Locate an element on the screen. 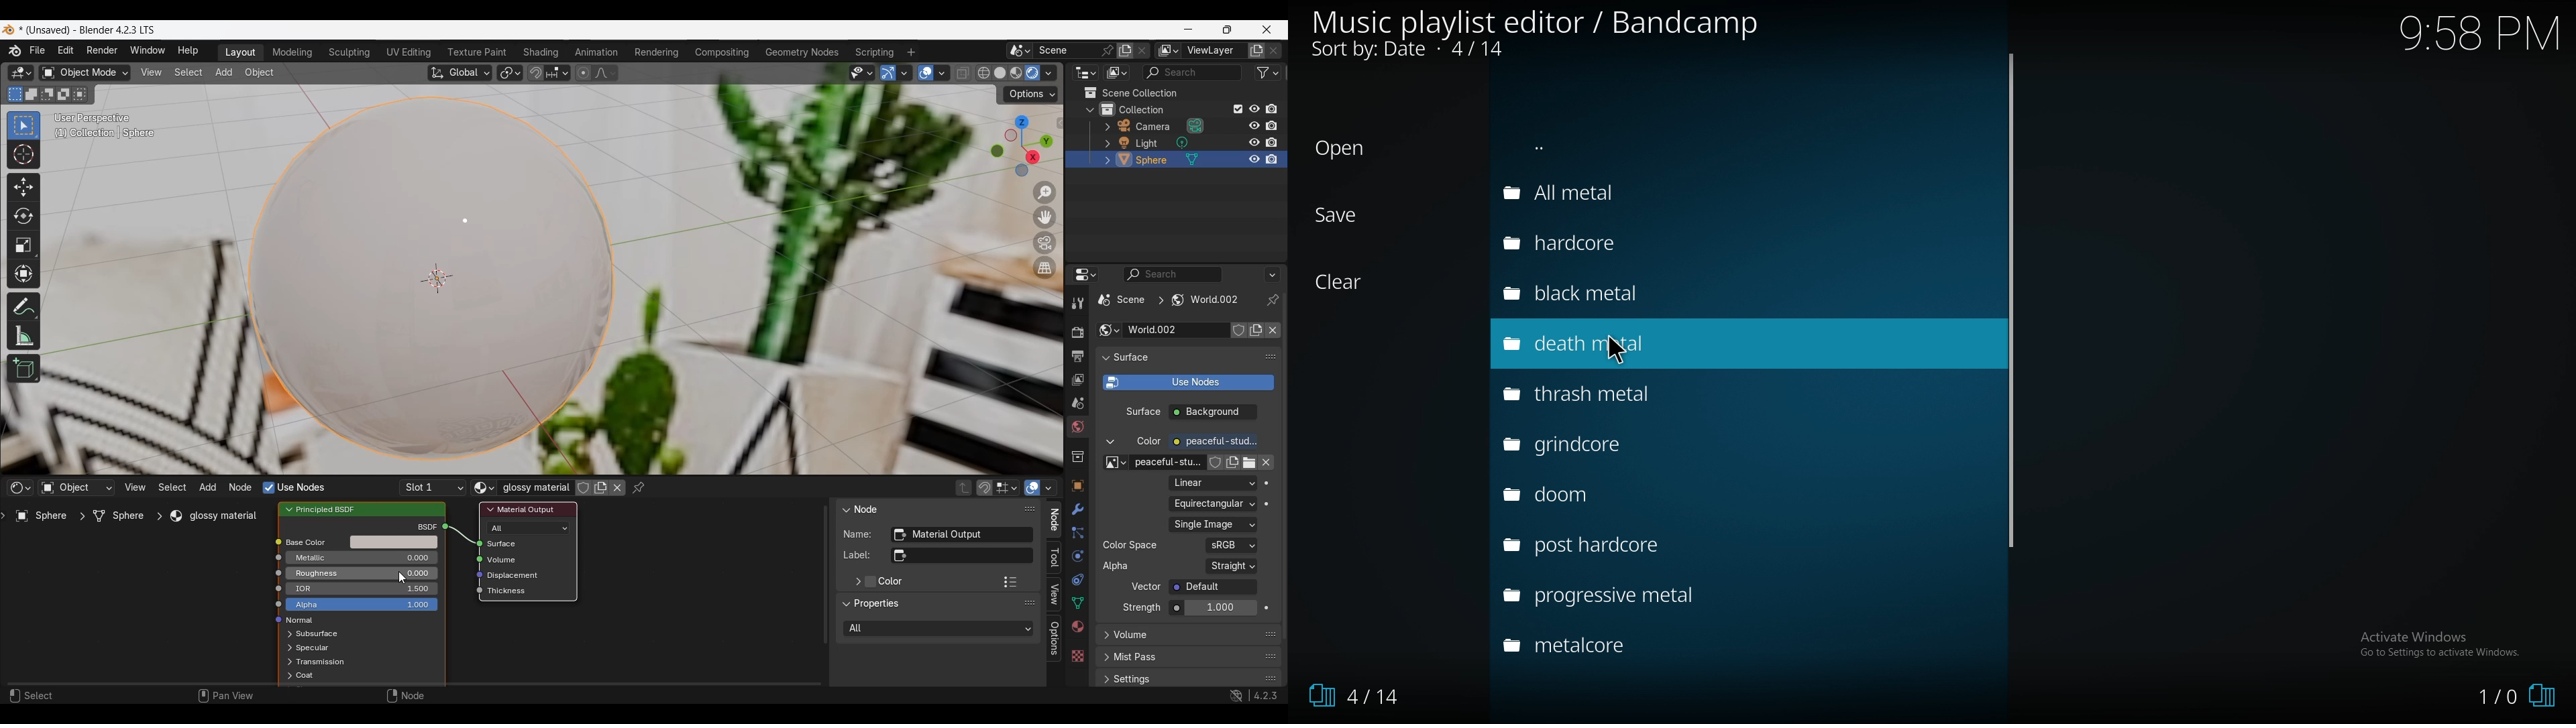 This screenshot has width=2576, height=728. 9.58 PM is located at coordinates (2479, 33).